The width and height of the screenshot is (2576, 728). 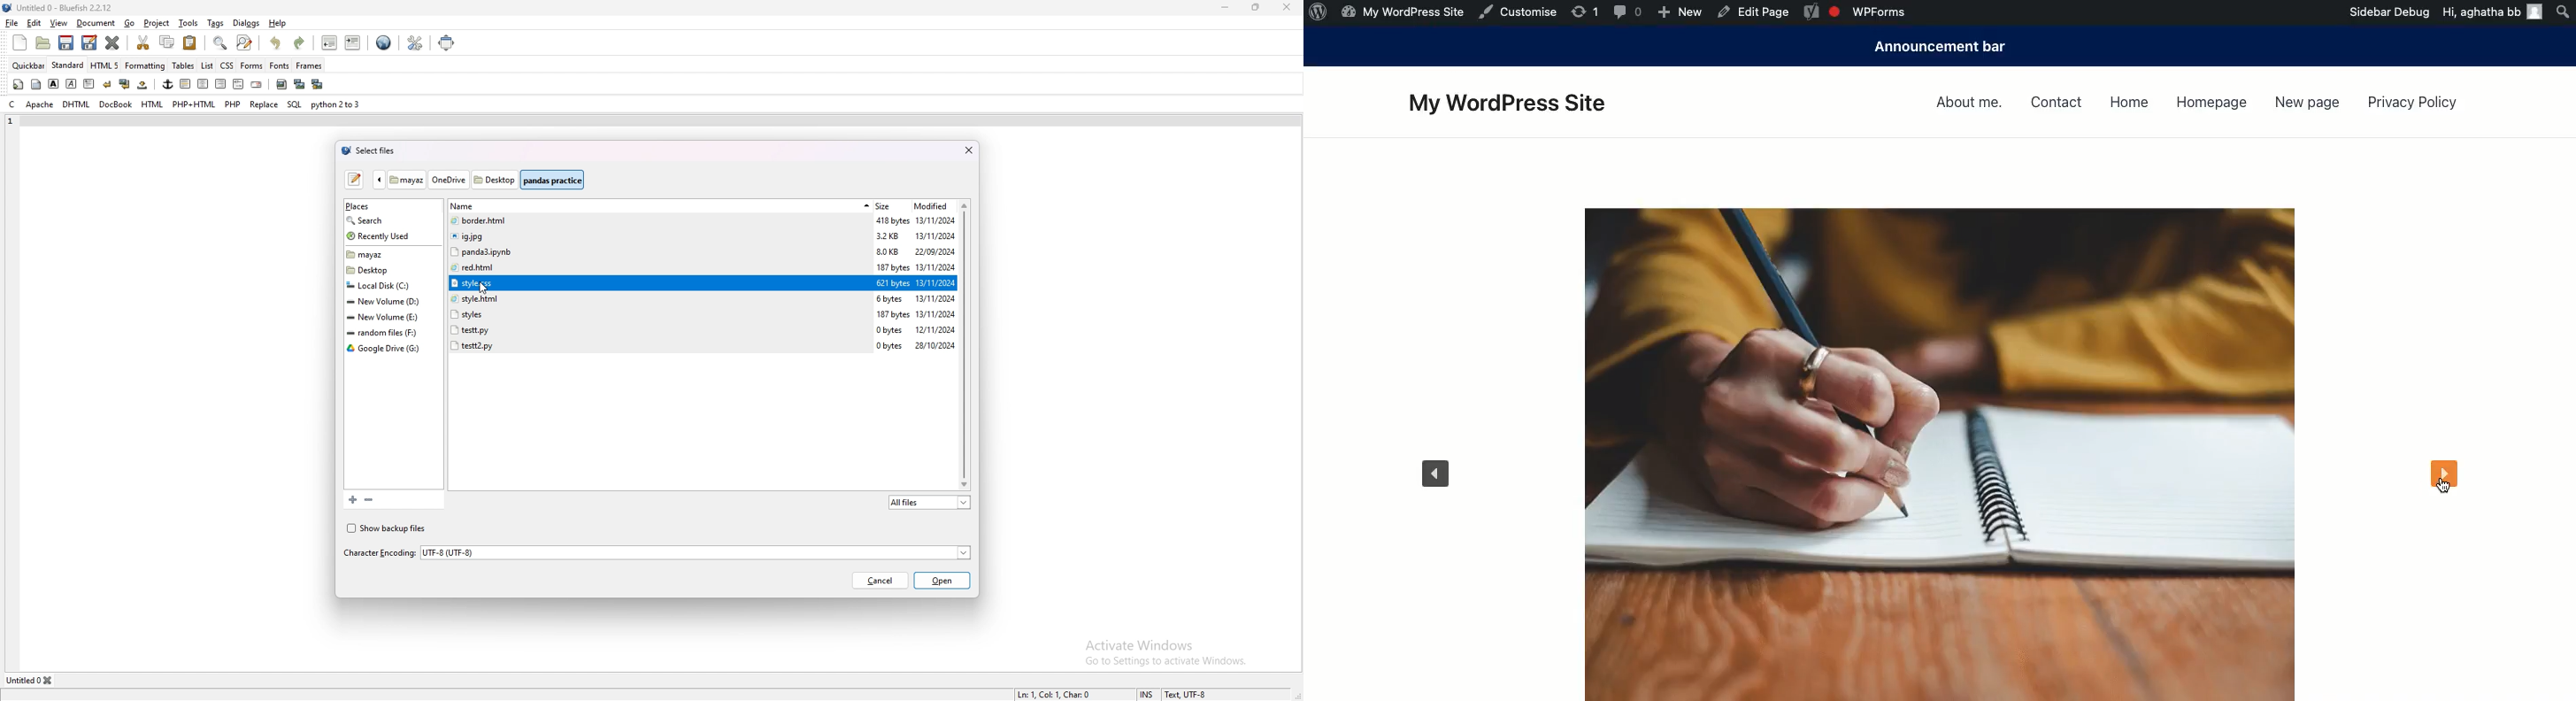 I want to click on replace, so click(x=265, y=105).